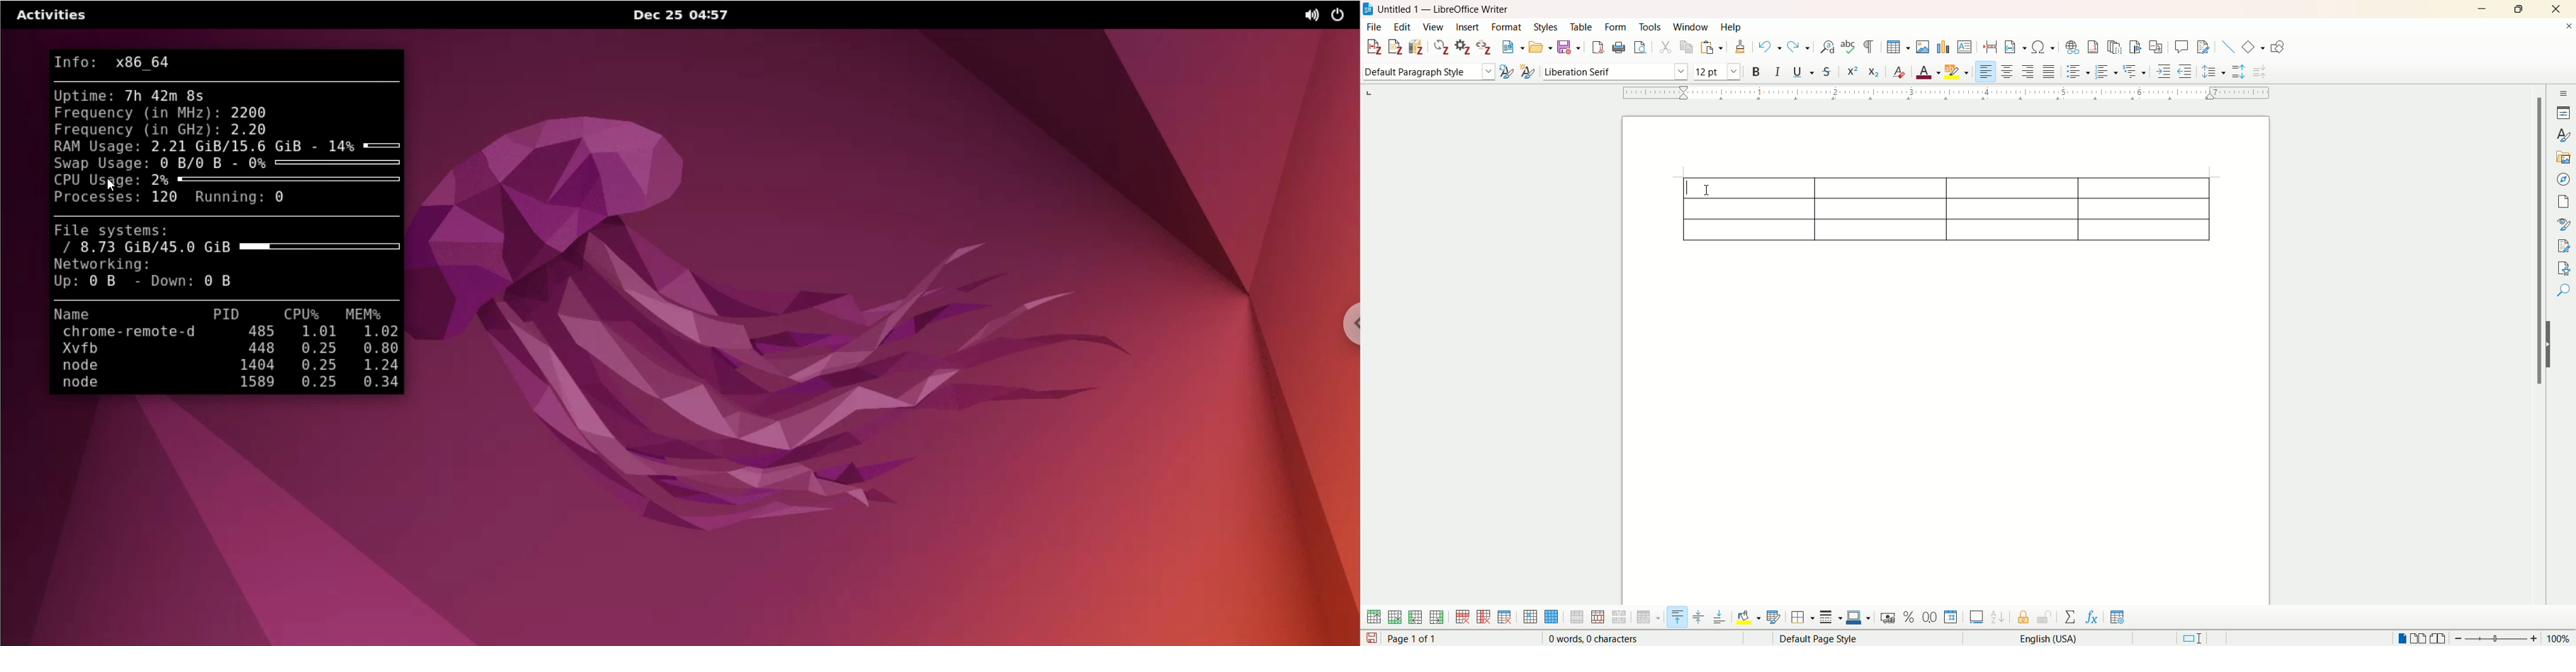 The height and width of the screenshot is (672, 2576). I want to click on strikethrough, so click(1828, 72).